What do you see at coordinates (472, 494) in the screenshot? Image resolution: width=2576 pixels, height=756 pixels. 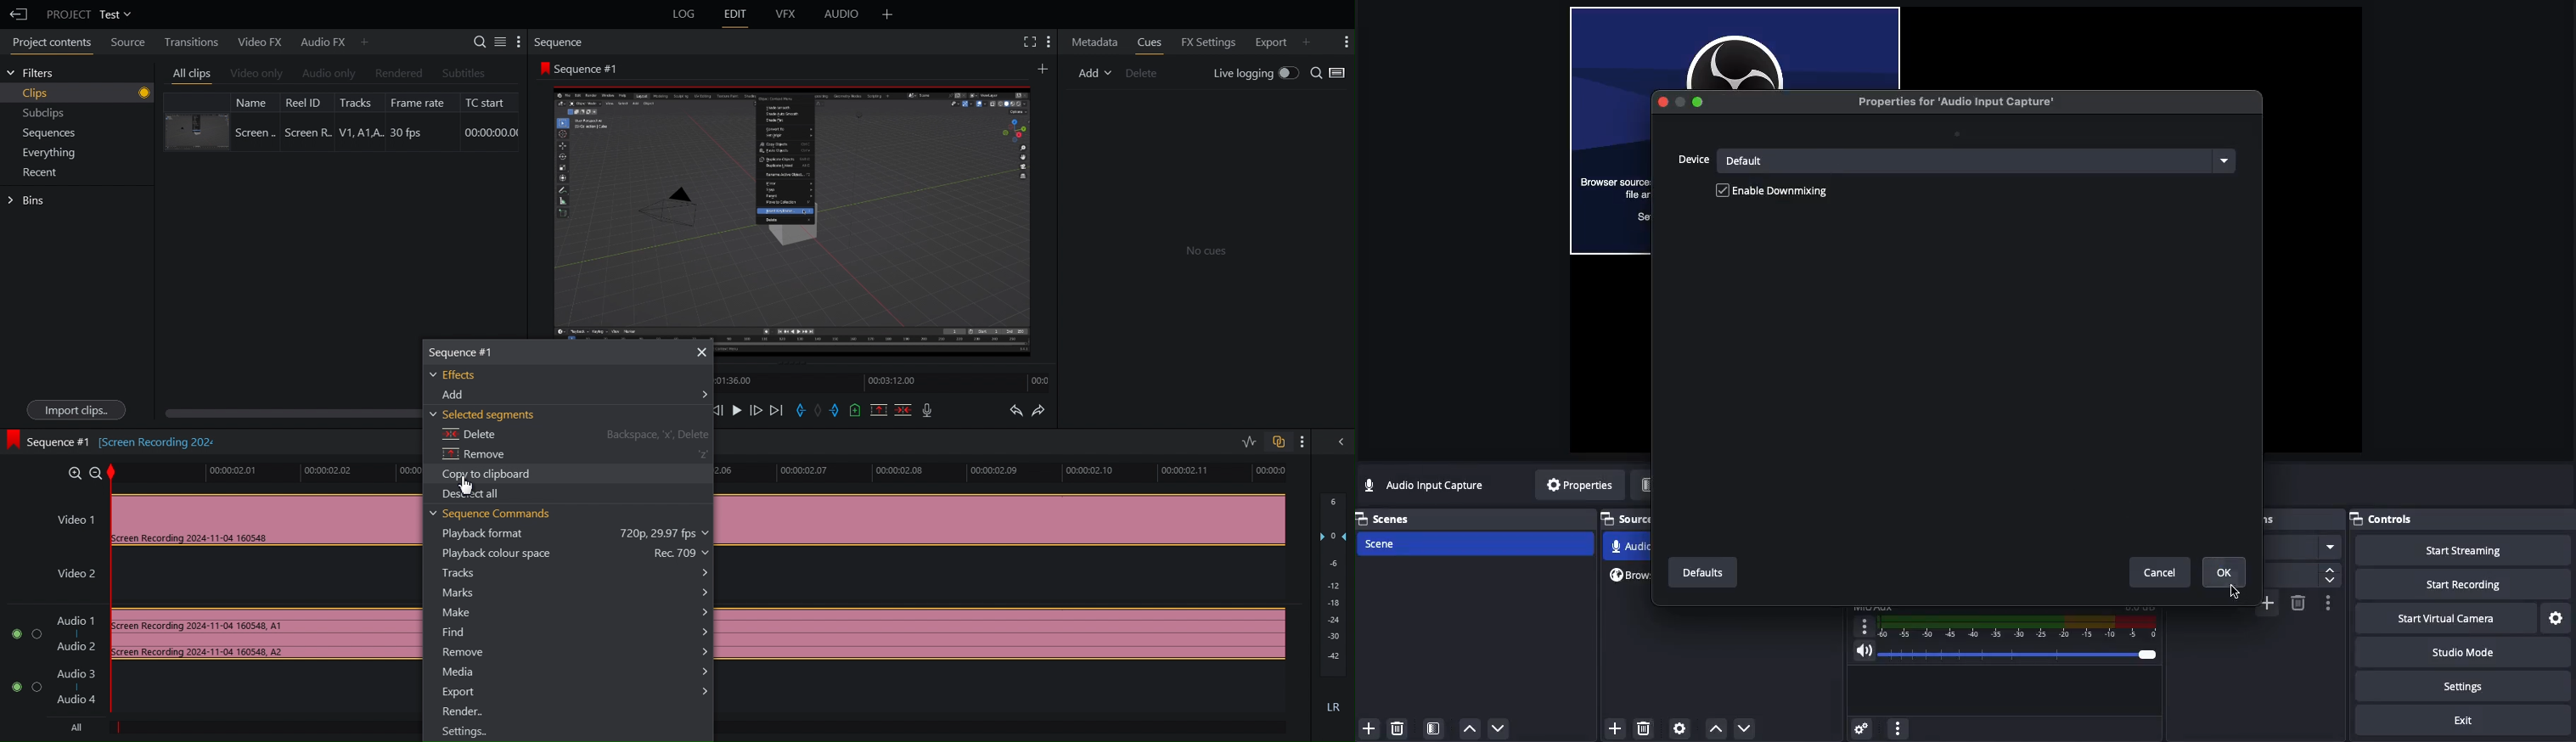 I see `Deselect All` at bounding box center [472, 494].